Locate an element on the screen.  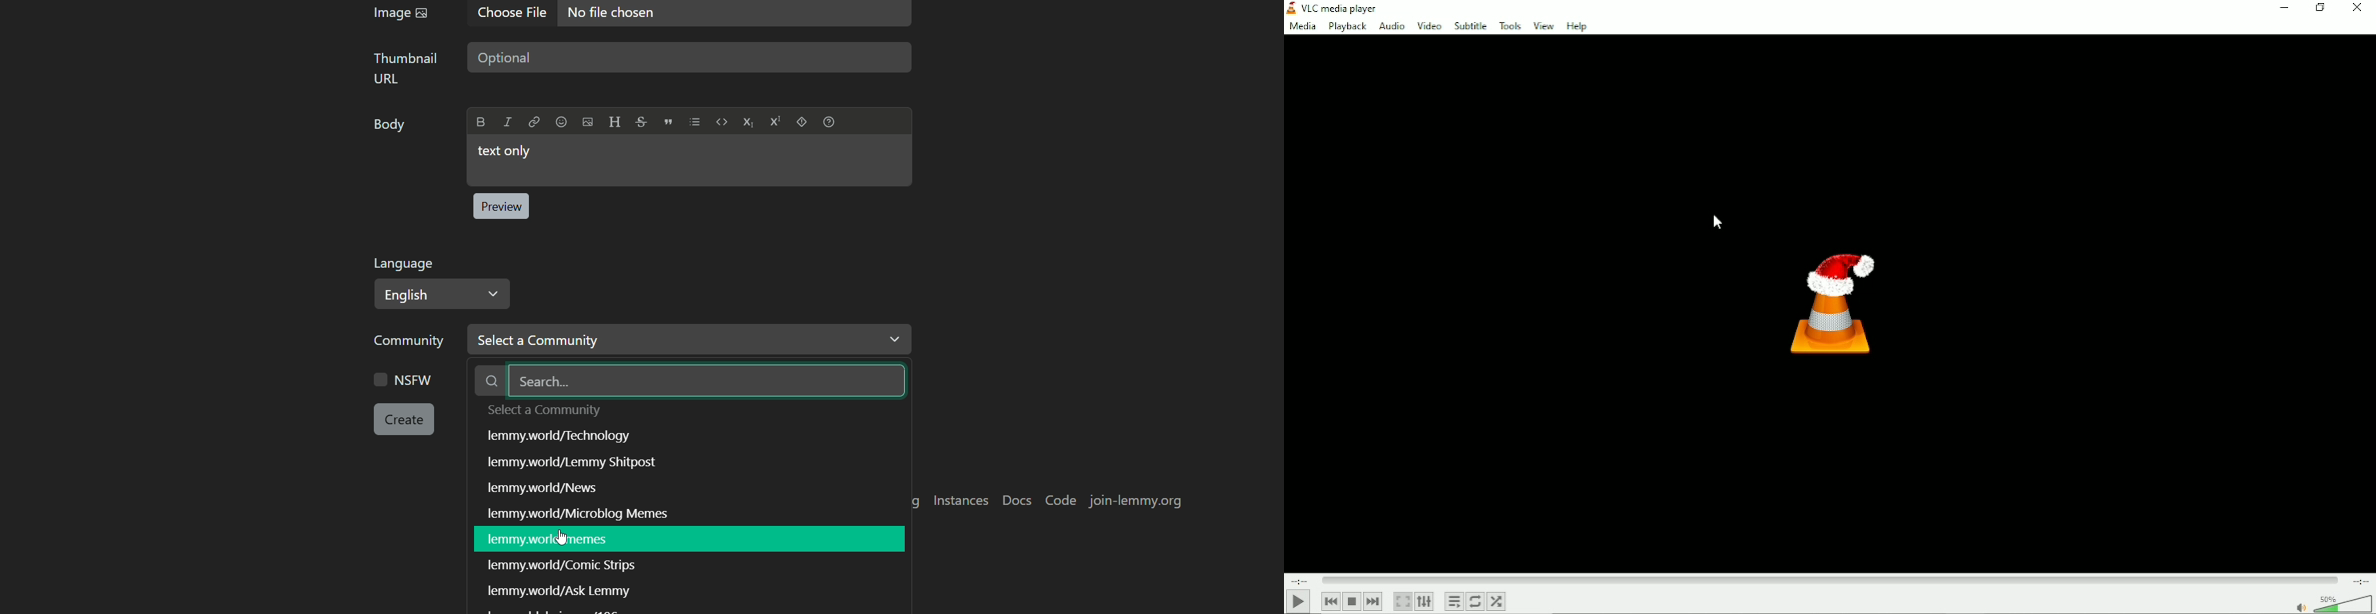
Strikethrough is located at coordinates (642, 122).